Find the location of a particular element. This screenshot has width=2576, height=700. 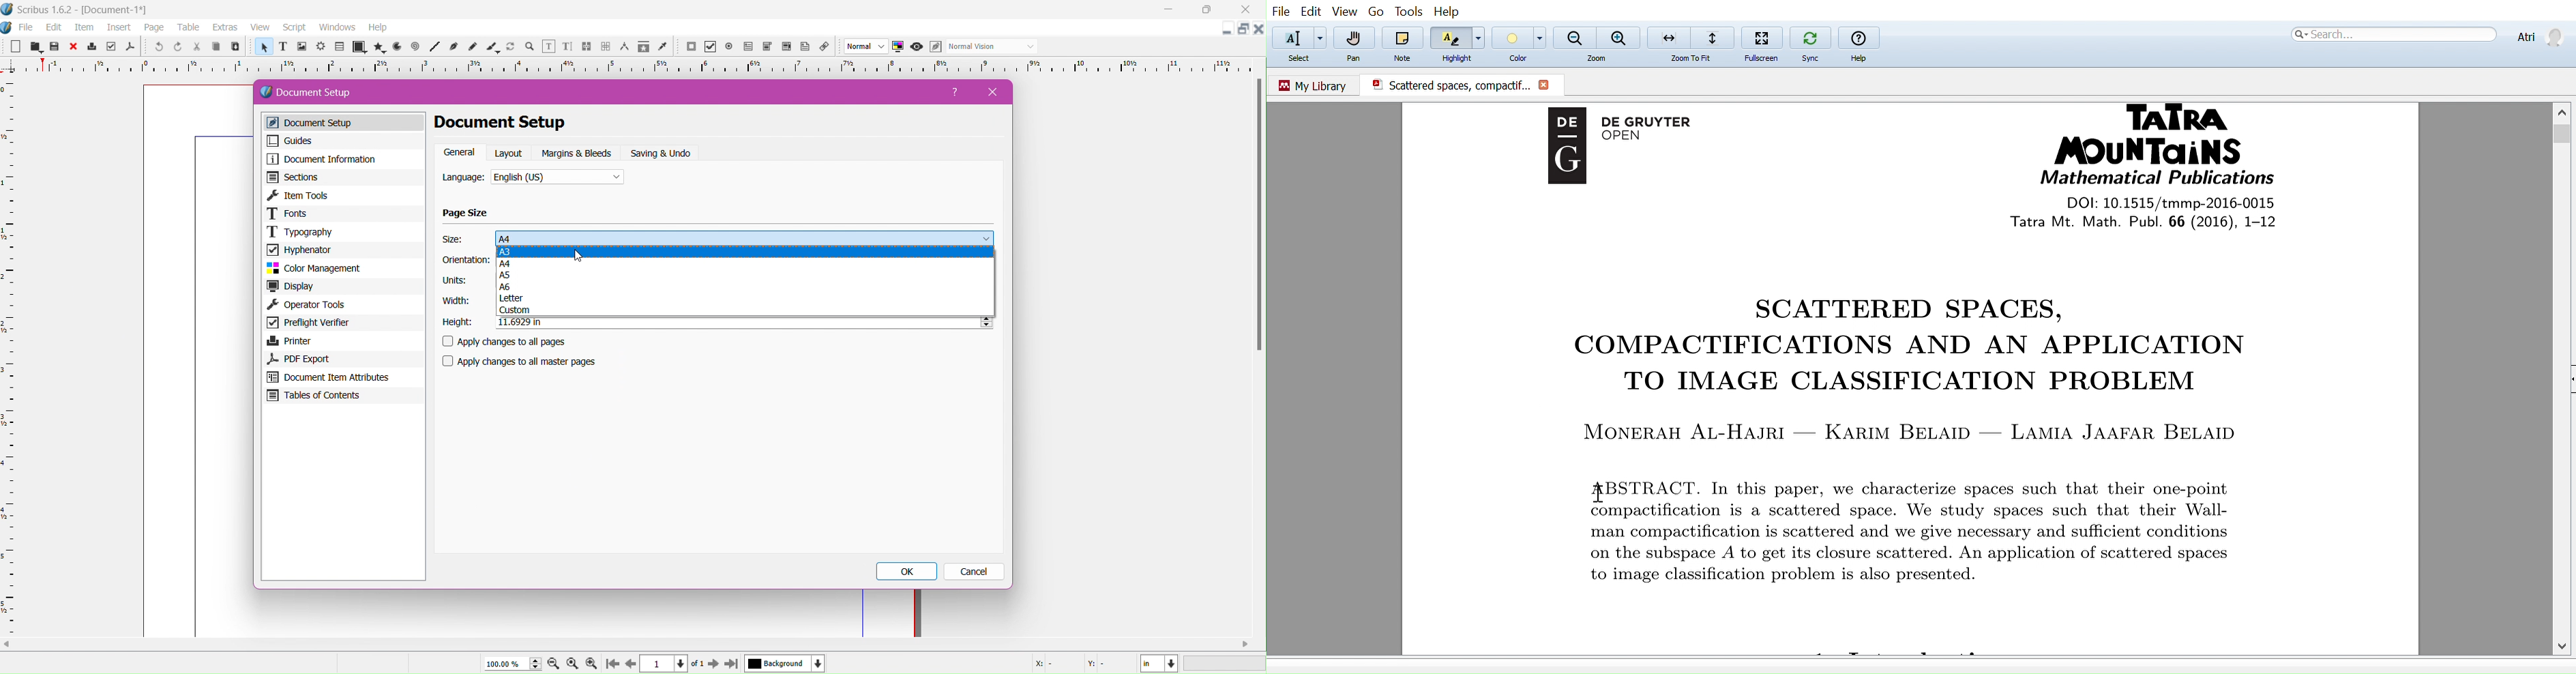

new is located at coordinates (14, 48).